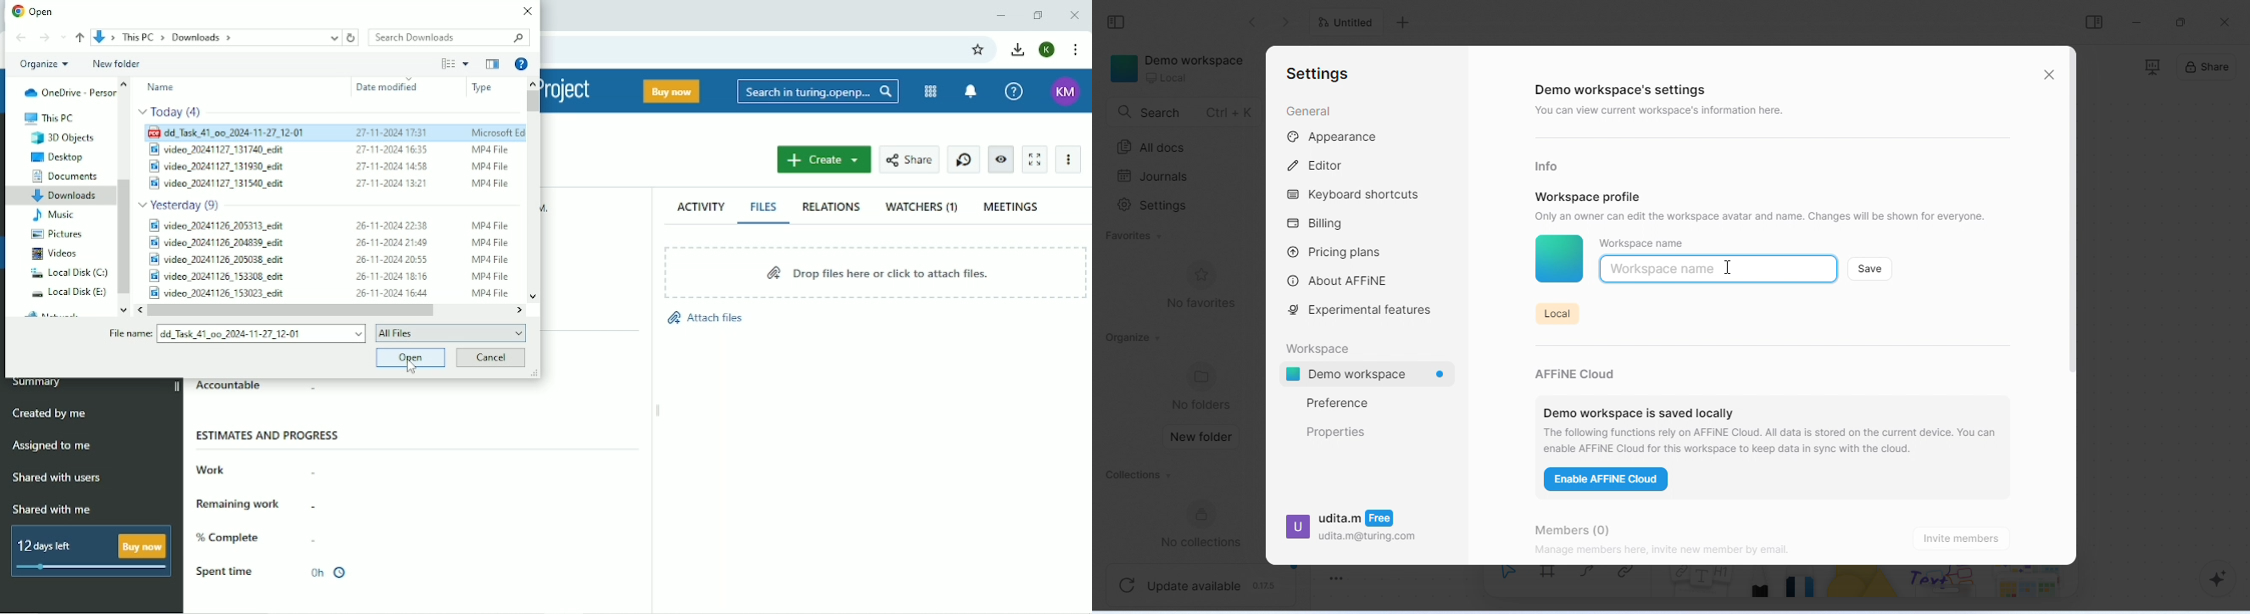  What do you see at coordinates (1001, 159) in the screenshot?
I see `Unwatch work package` at bounding box center [1001, 159].